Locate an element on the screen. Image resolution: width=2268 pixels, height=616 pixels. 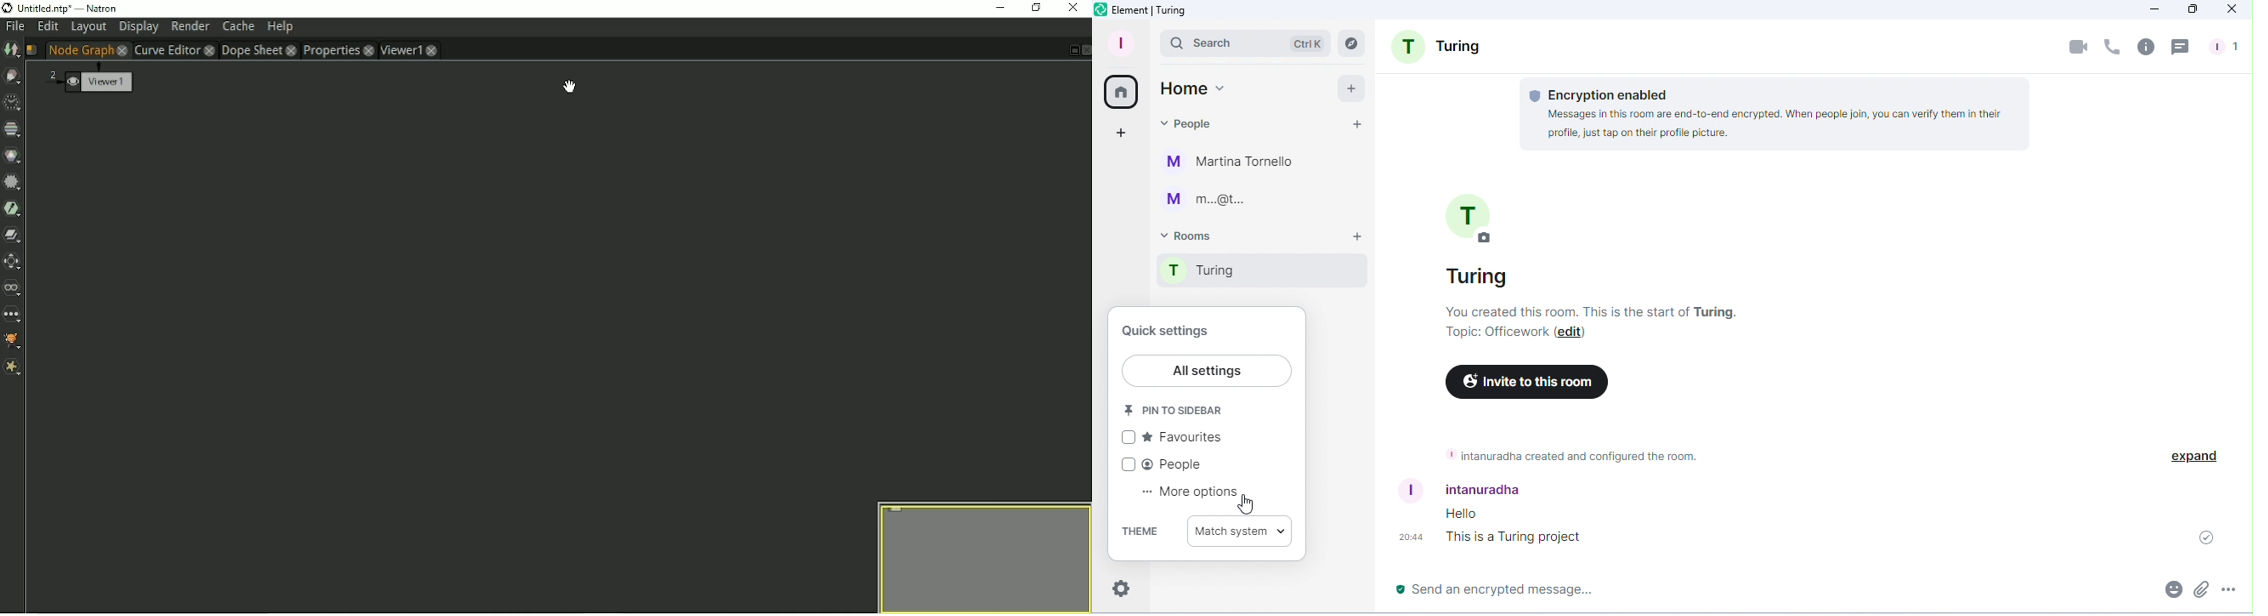
Explore rooms is located at coordinates (1354, 43).